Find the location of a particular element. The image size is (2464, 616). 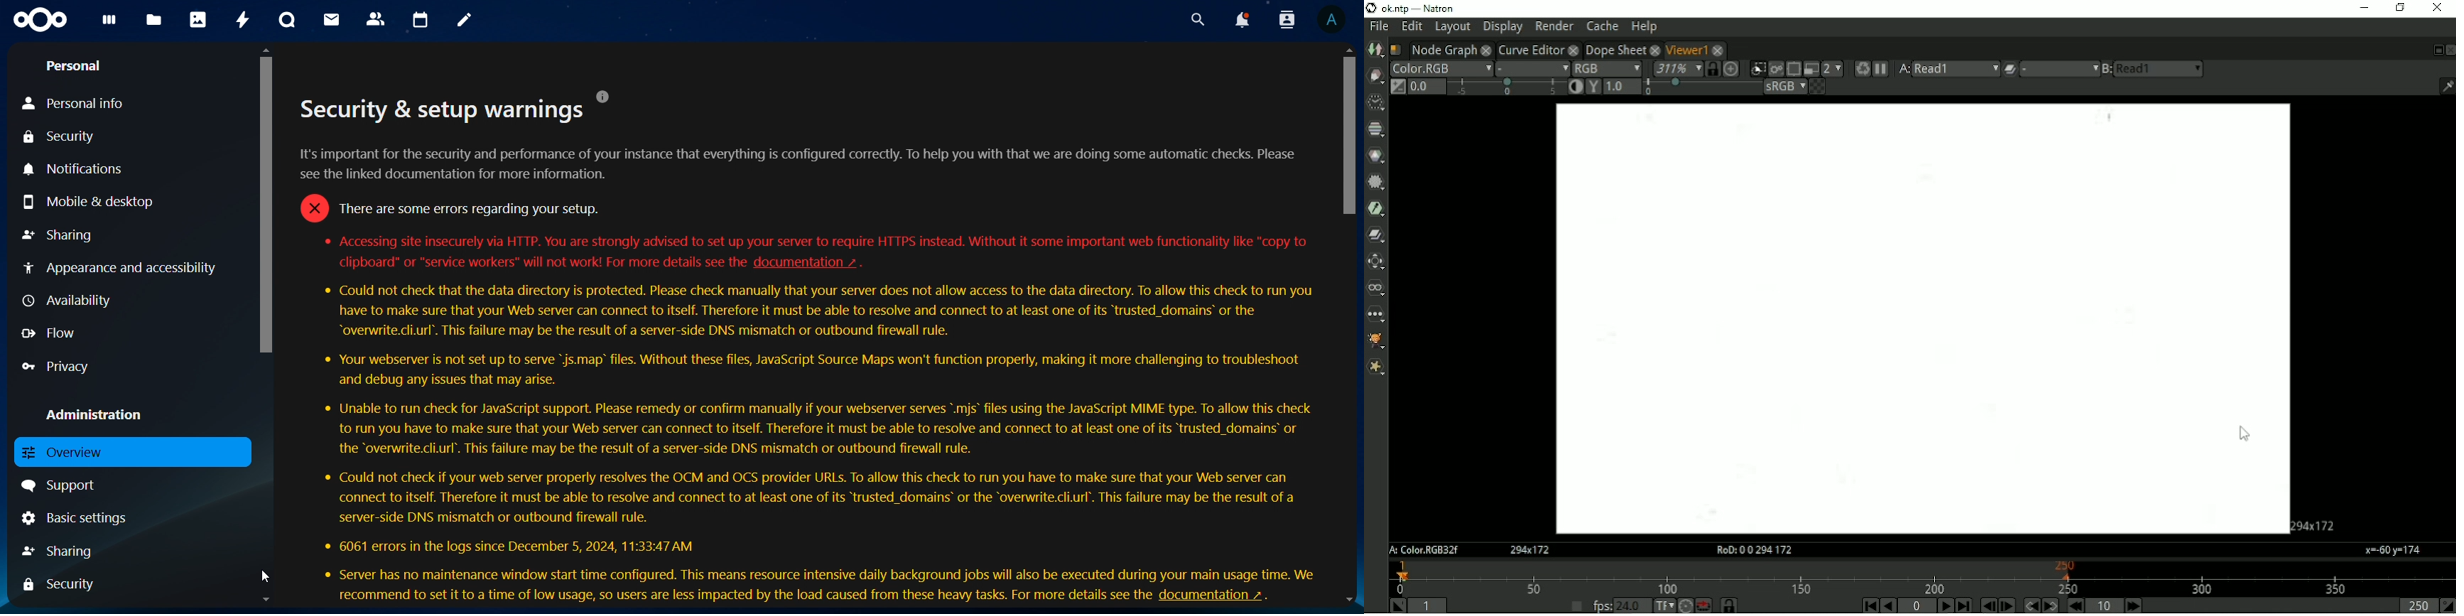

* Your webserver is not set up to serve "js.map’ files. Without these files, JavaScript Source Maps won't function properly, making it more challenging to troubleshoot
and debug any issues that may arise. is located at coordinates (816, 370).